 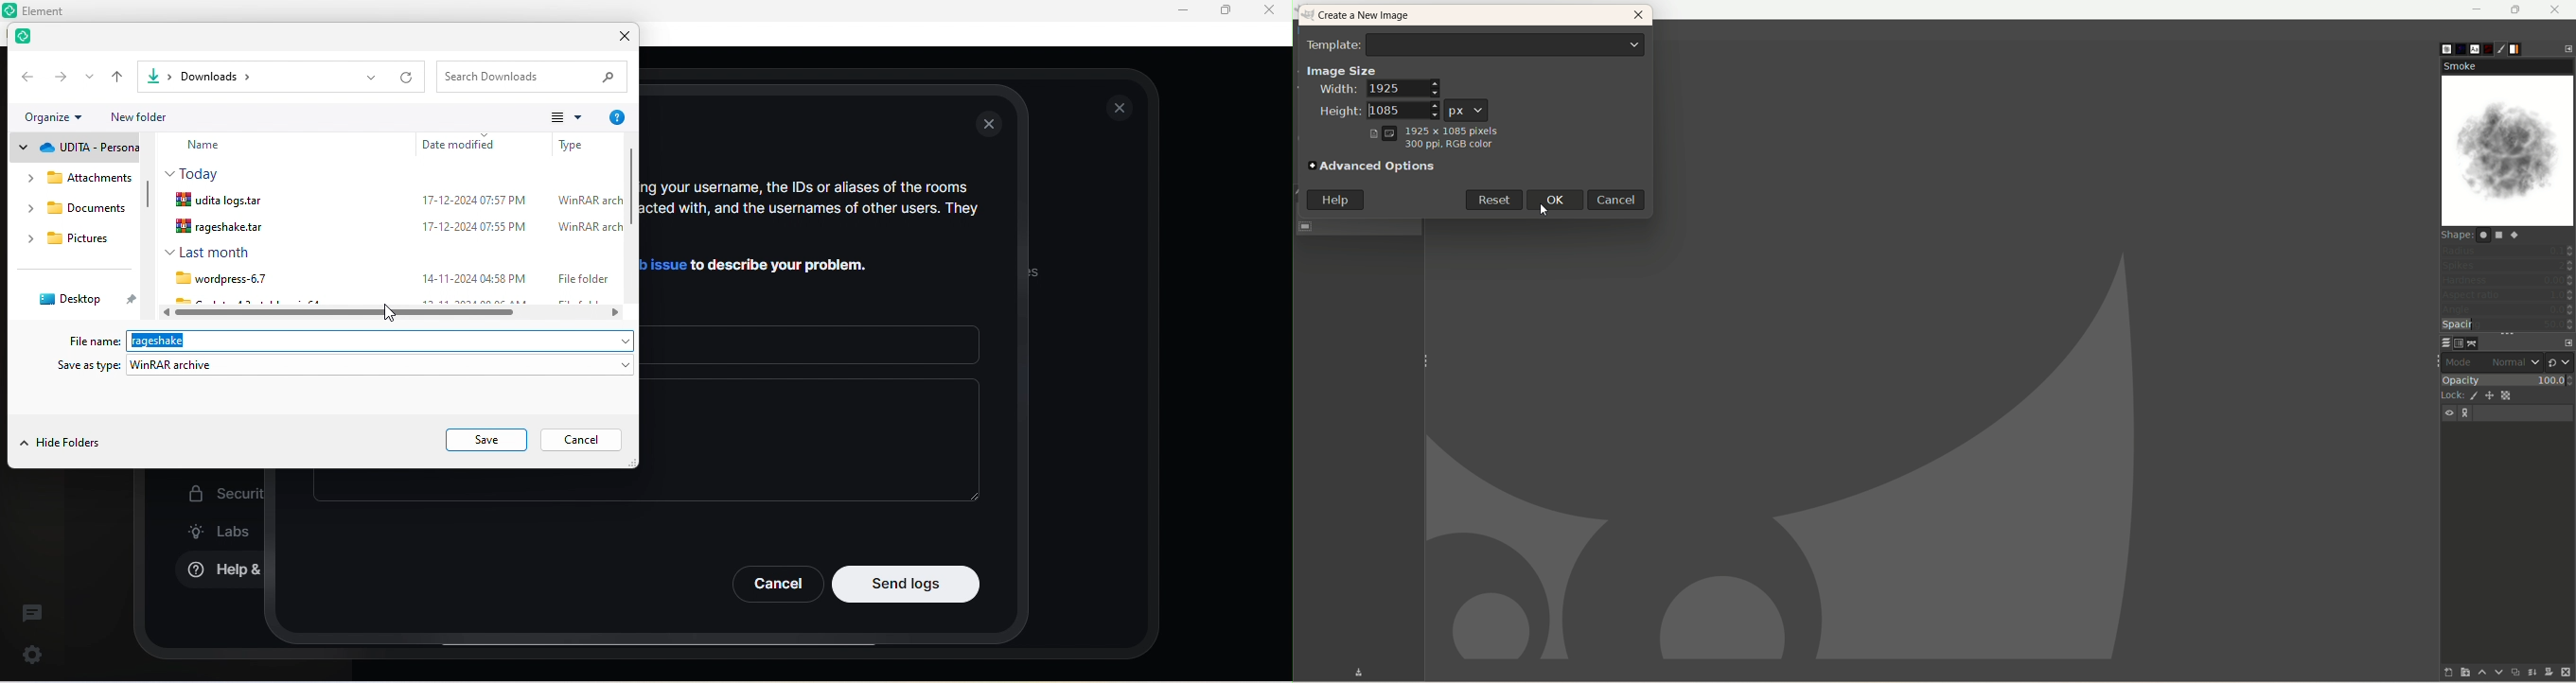 I want to click on 14-11-2024 04:58 PM, so click(x=475, y=277).